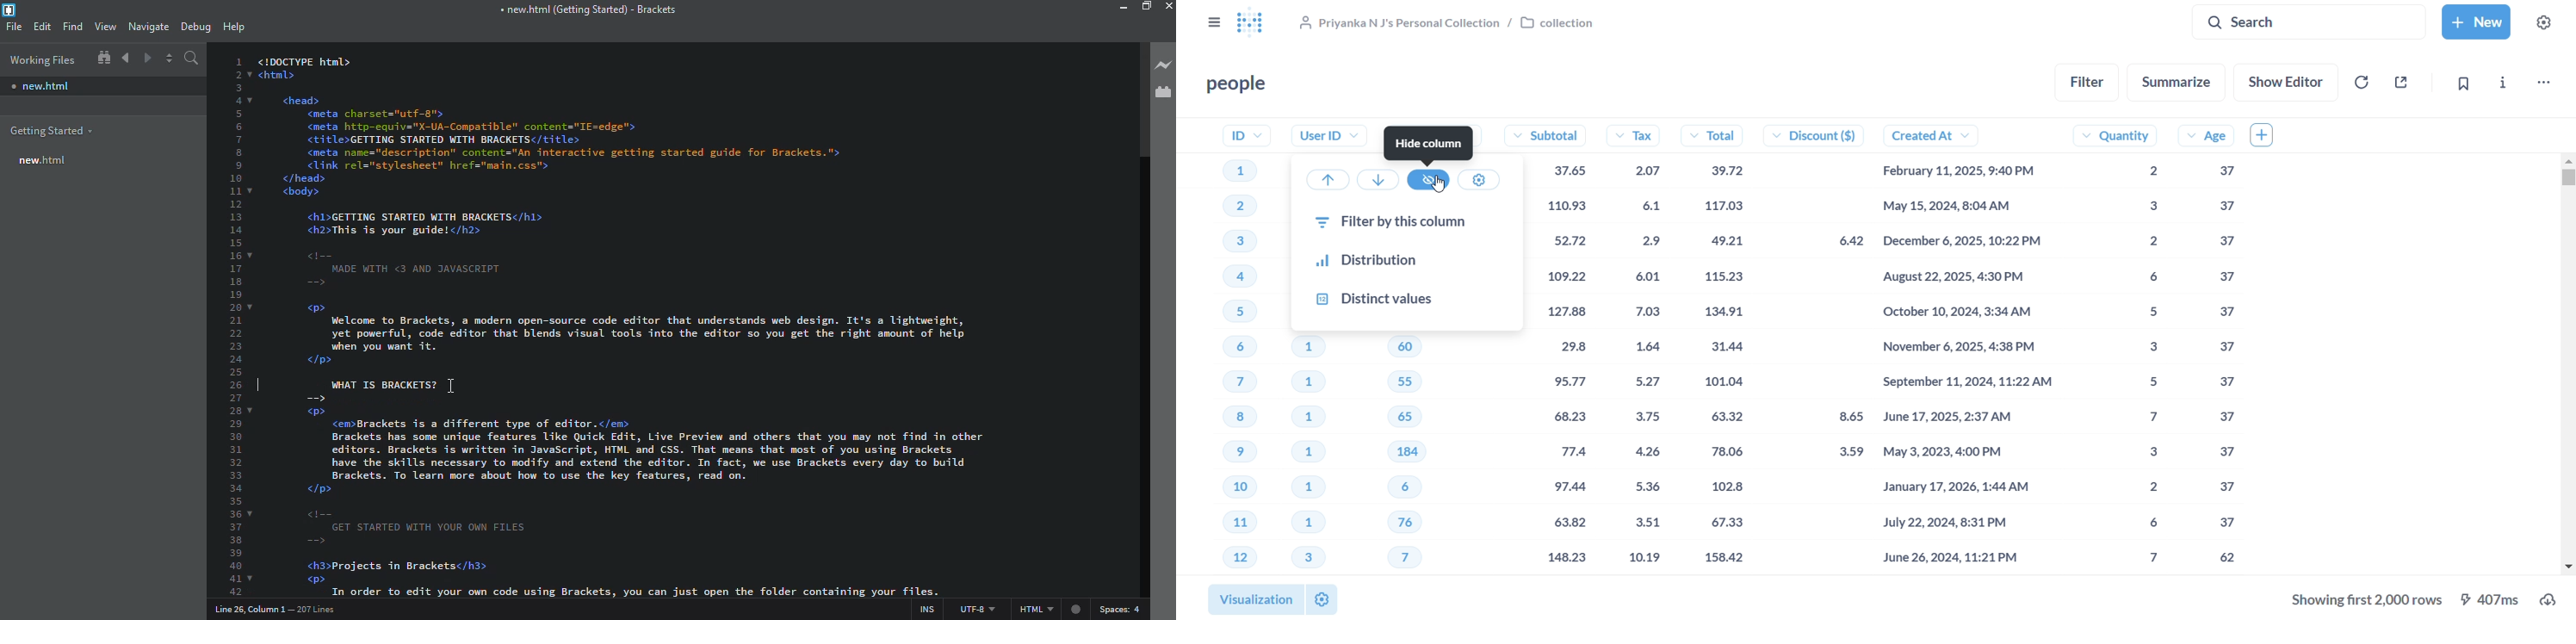  What do you see at coordinates (691, 499) in the screenshot?
I see `test code` at bounding box center [691, 499].